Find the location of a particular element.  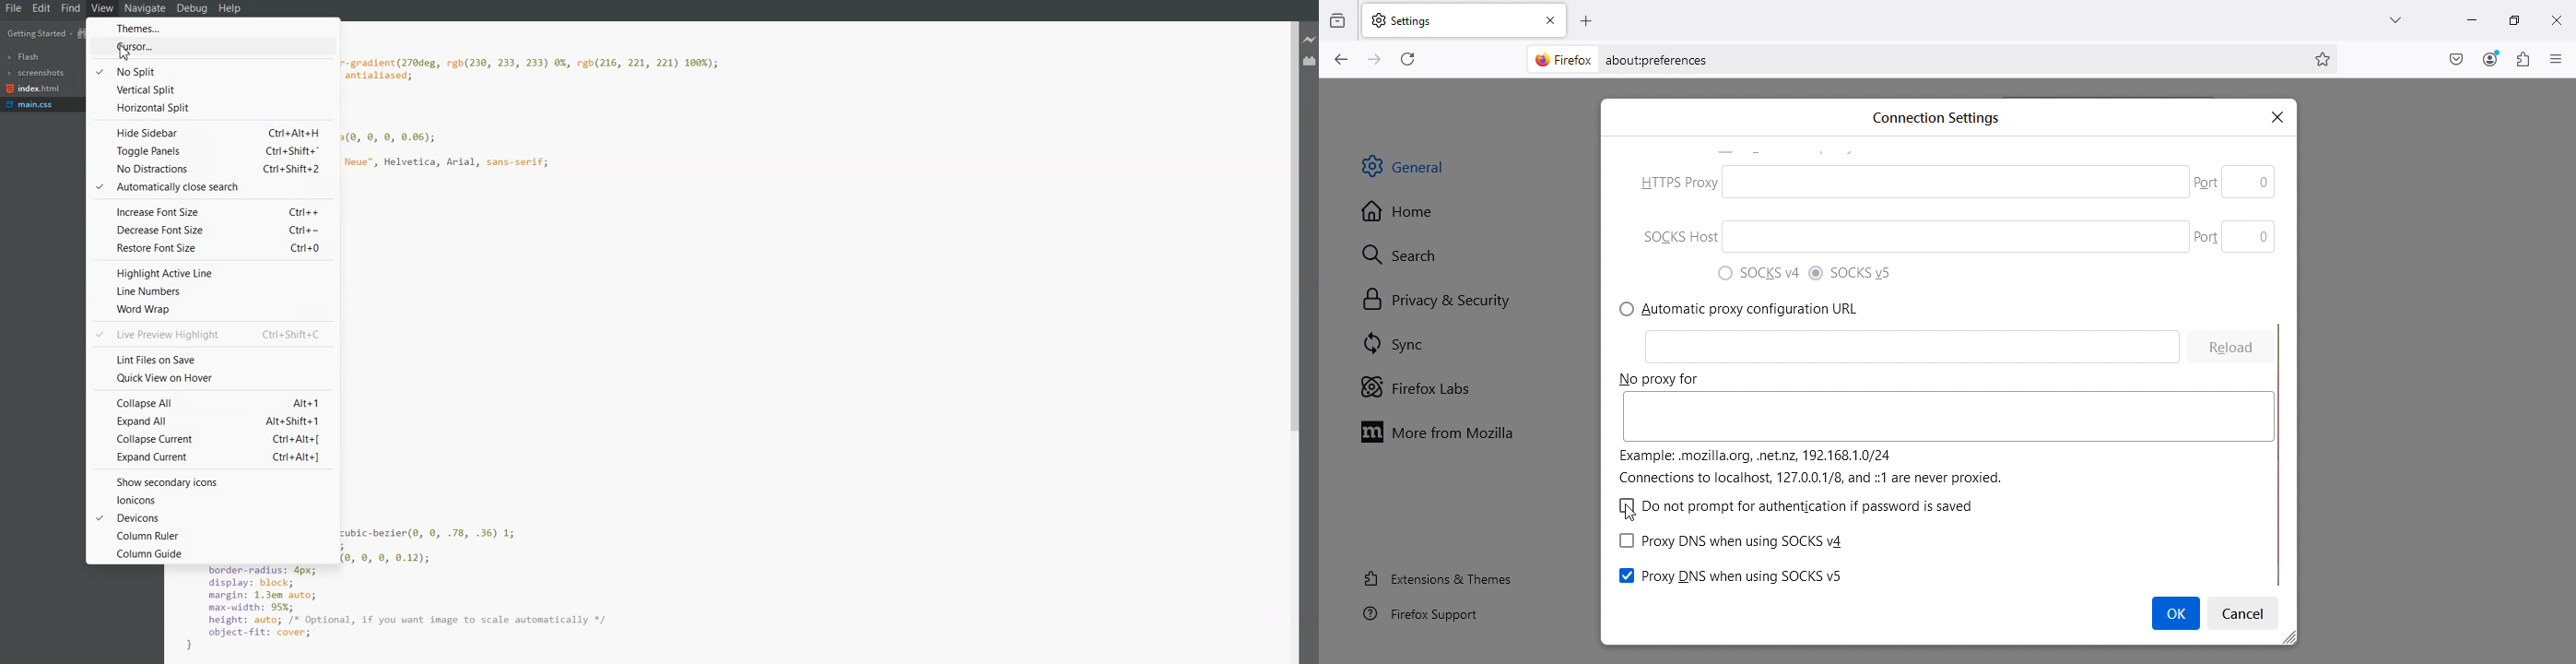

 is located at coordinates (2231, 181).